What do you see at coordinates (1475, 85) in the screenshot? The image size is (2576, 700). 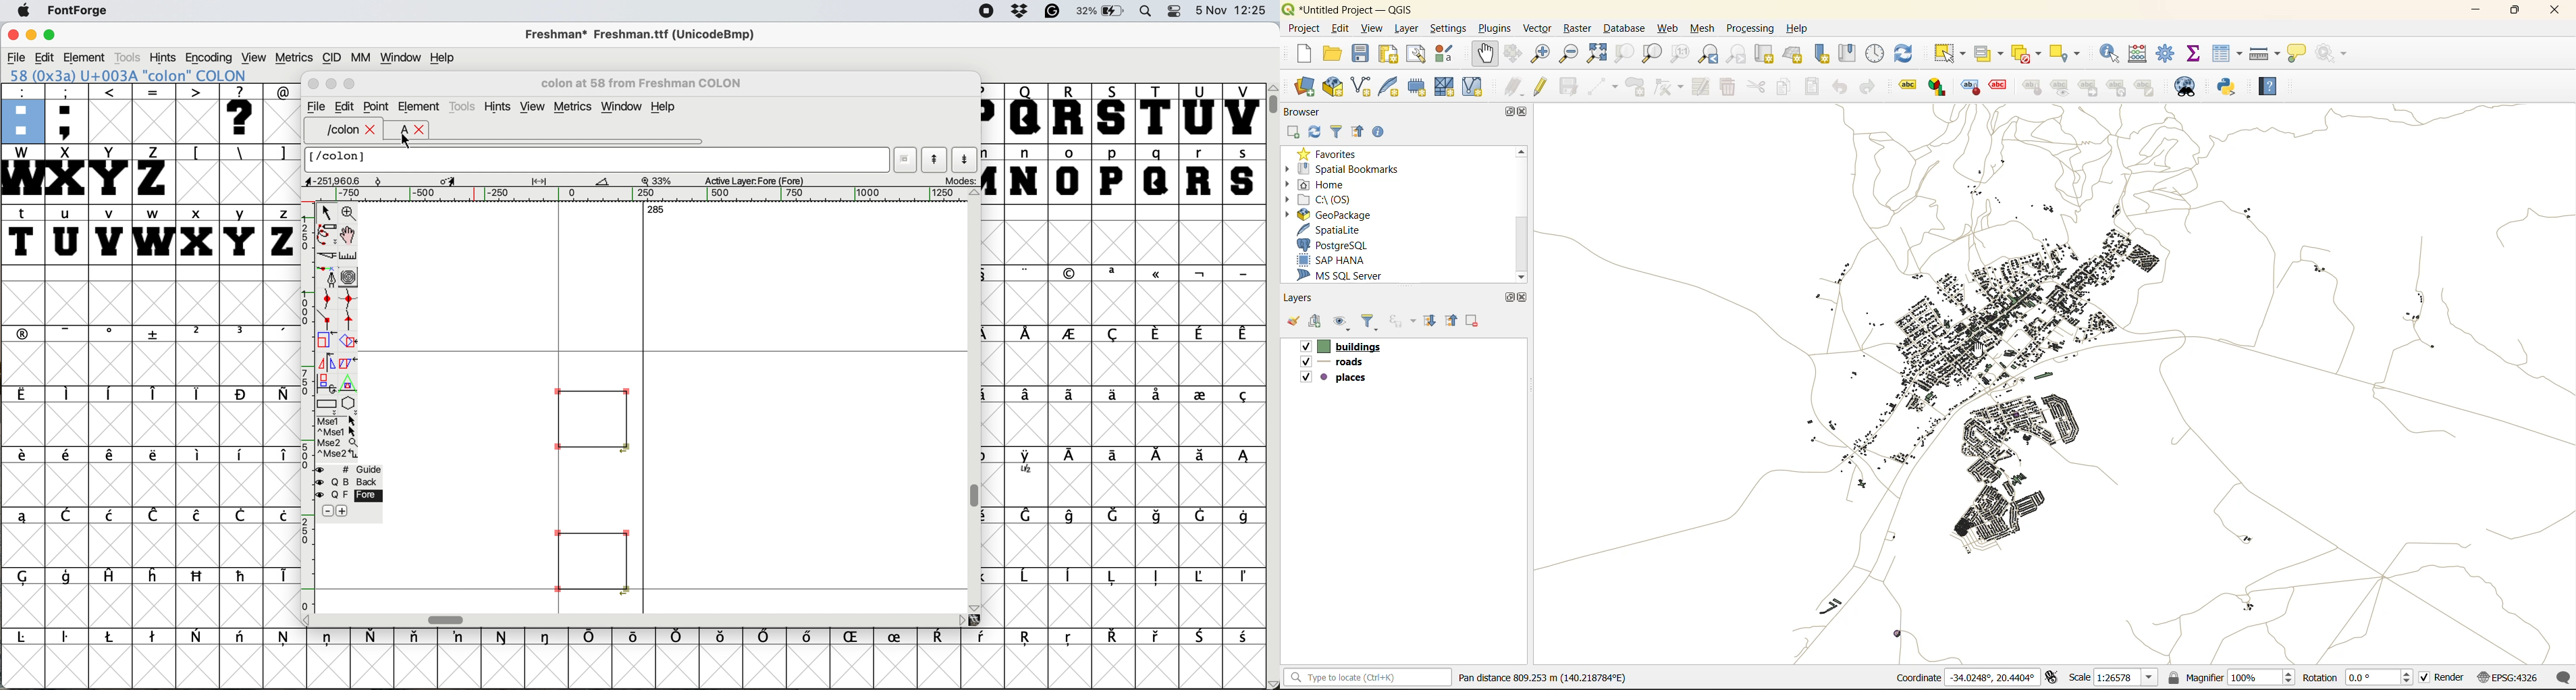 I see `new virtual layer` at bounding box center [1475, 85].